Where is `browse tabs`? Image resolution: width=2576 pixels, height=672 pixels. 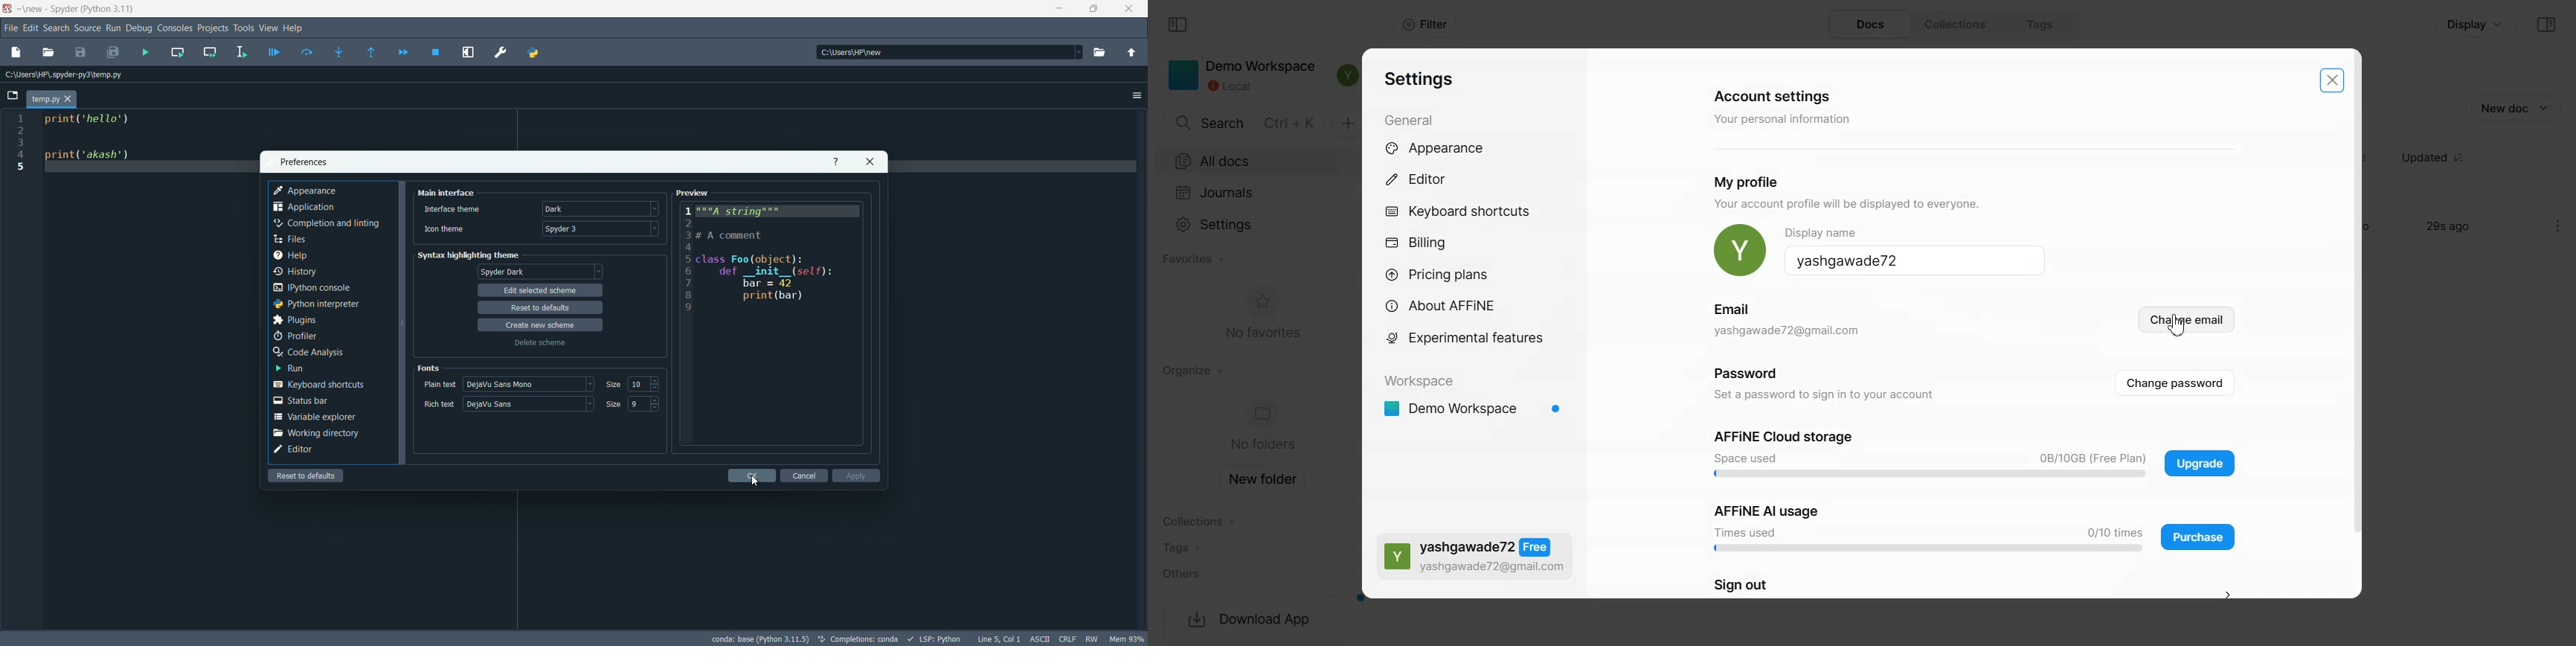
browse tabs is located at coordinates (13, 96).